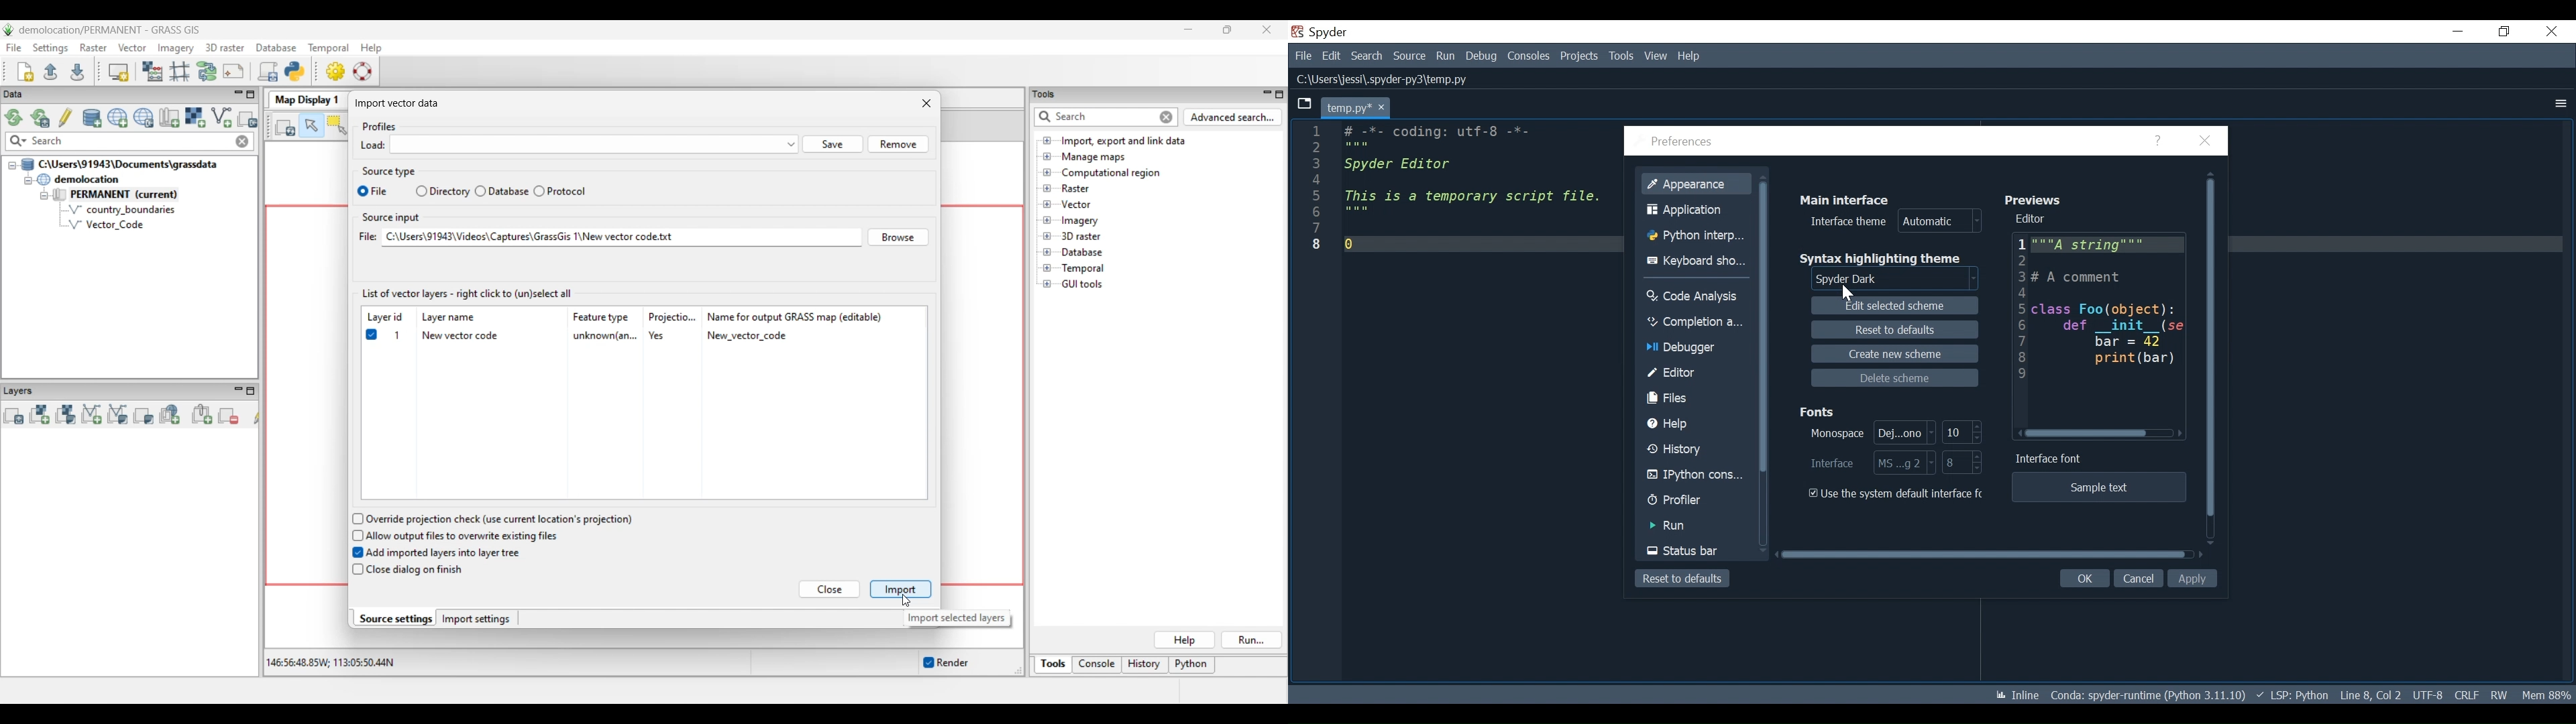 The width and height of the screenshot is (2576, 728). What do you see at coordinates (1680, 141) in the screenshot?
I see `Preferences` at bounding box center [1680, 141].